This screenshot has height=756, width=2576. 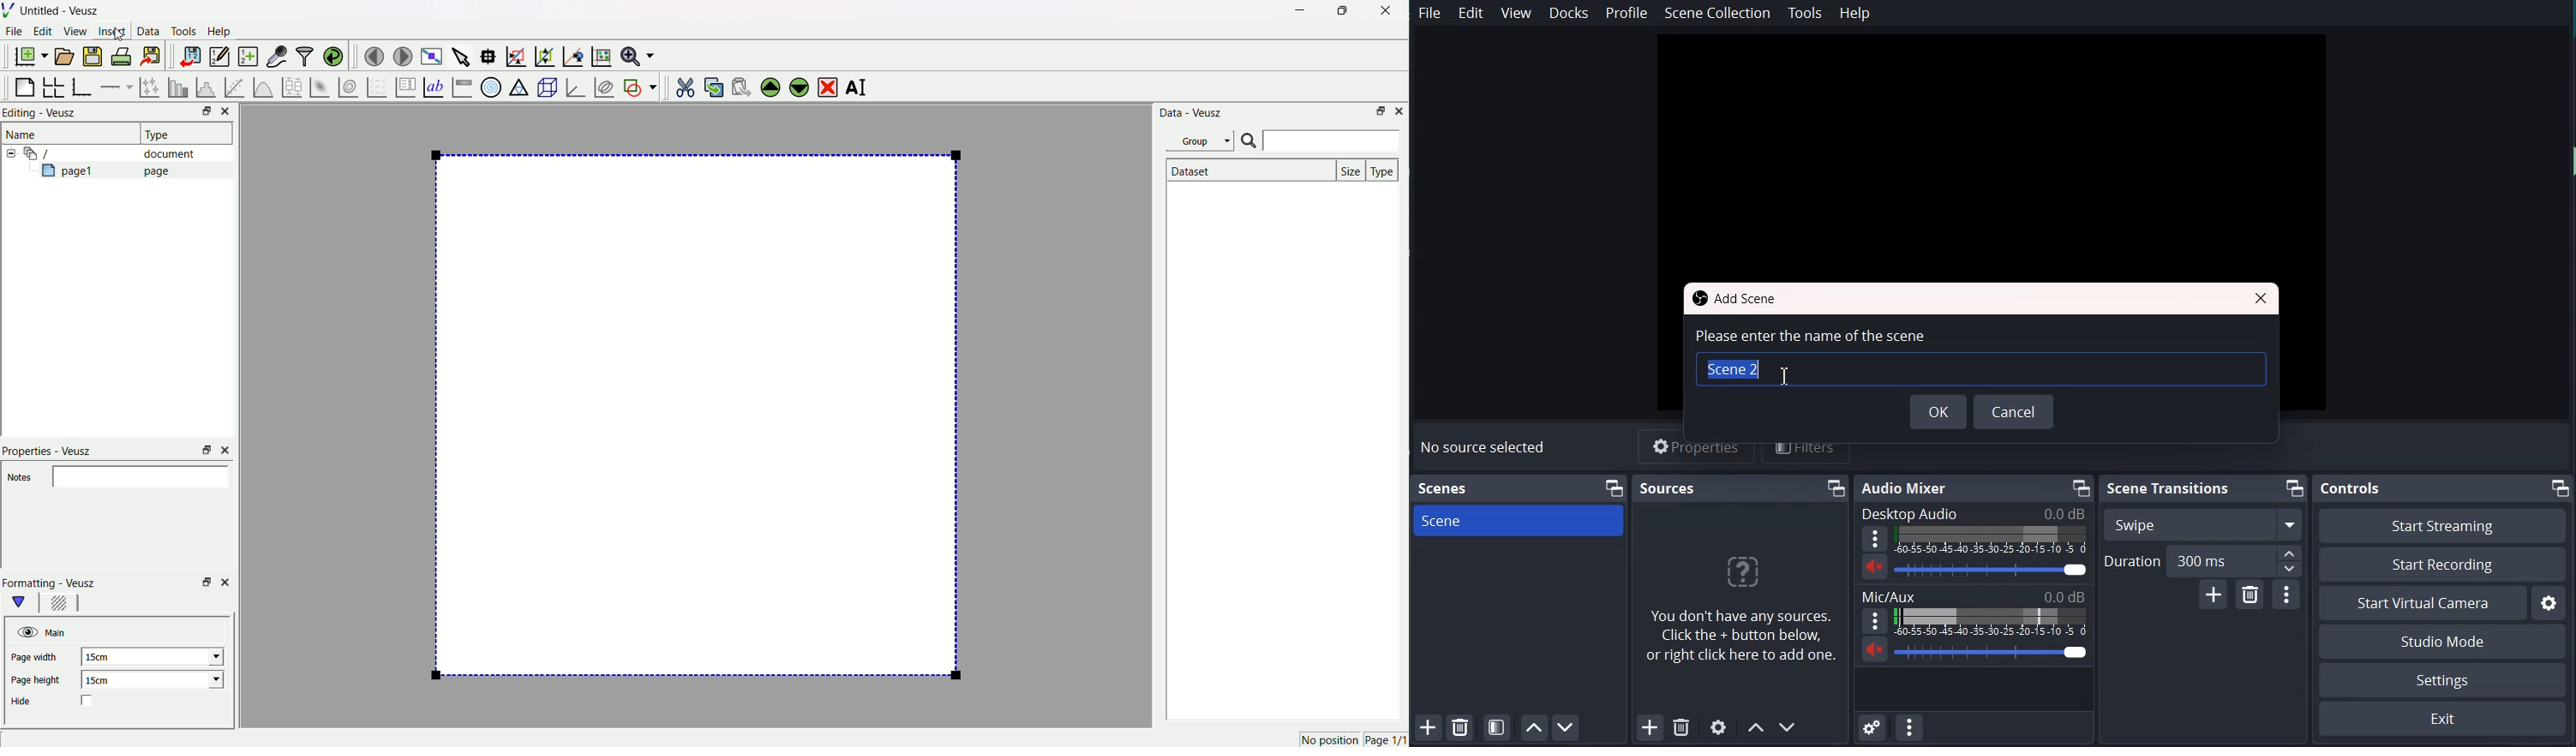 What do you see at coordinates (1680, 728) in the screenshot?
I see `Remove Selected Source` at bounding box center [1680, 728].